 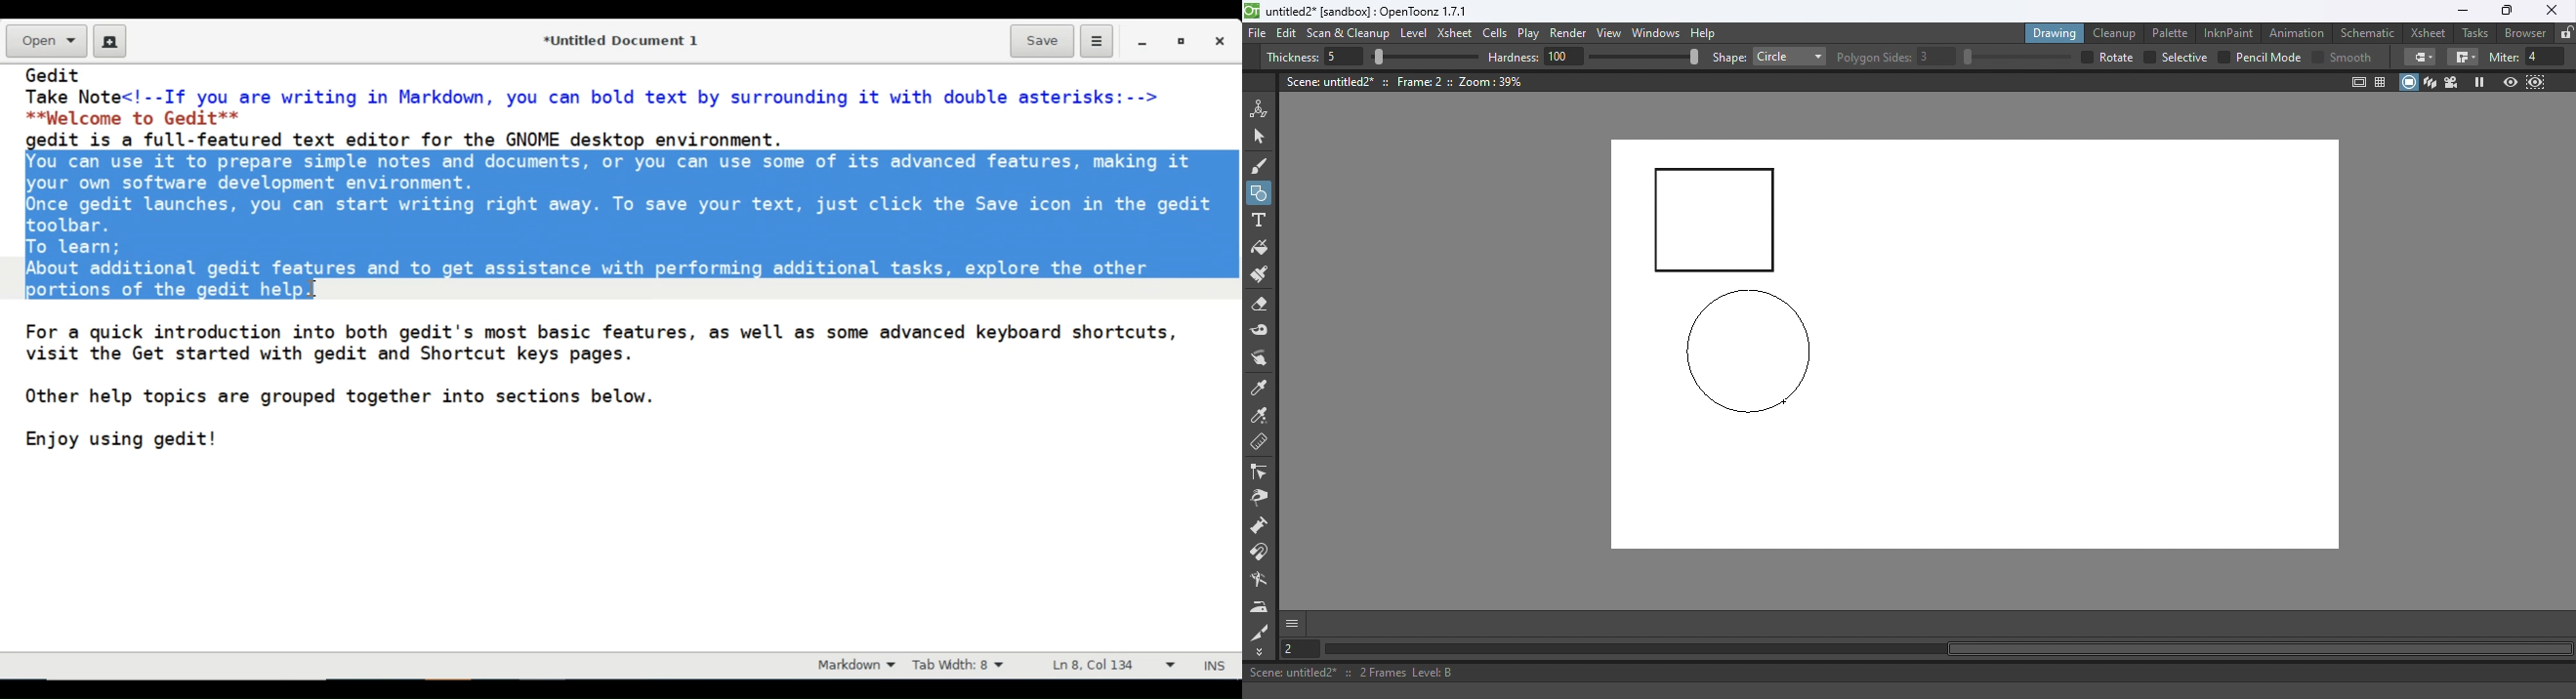 What do you see at coordinates (1298, 648) in the screenshot?
I see `Set the current frame` at bounding box center [1298, 648].